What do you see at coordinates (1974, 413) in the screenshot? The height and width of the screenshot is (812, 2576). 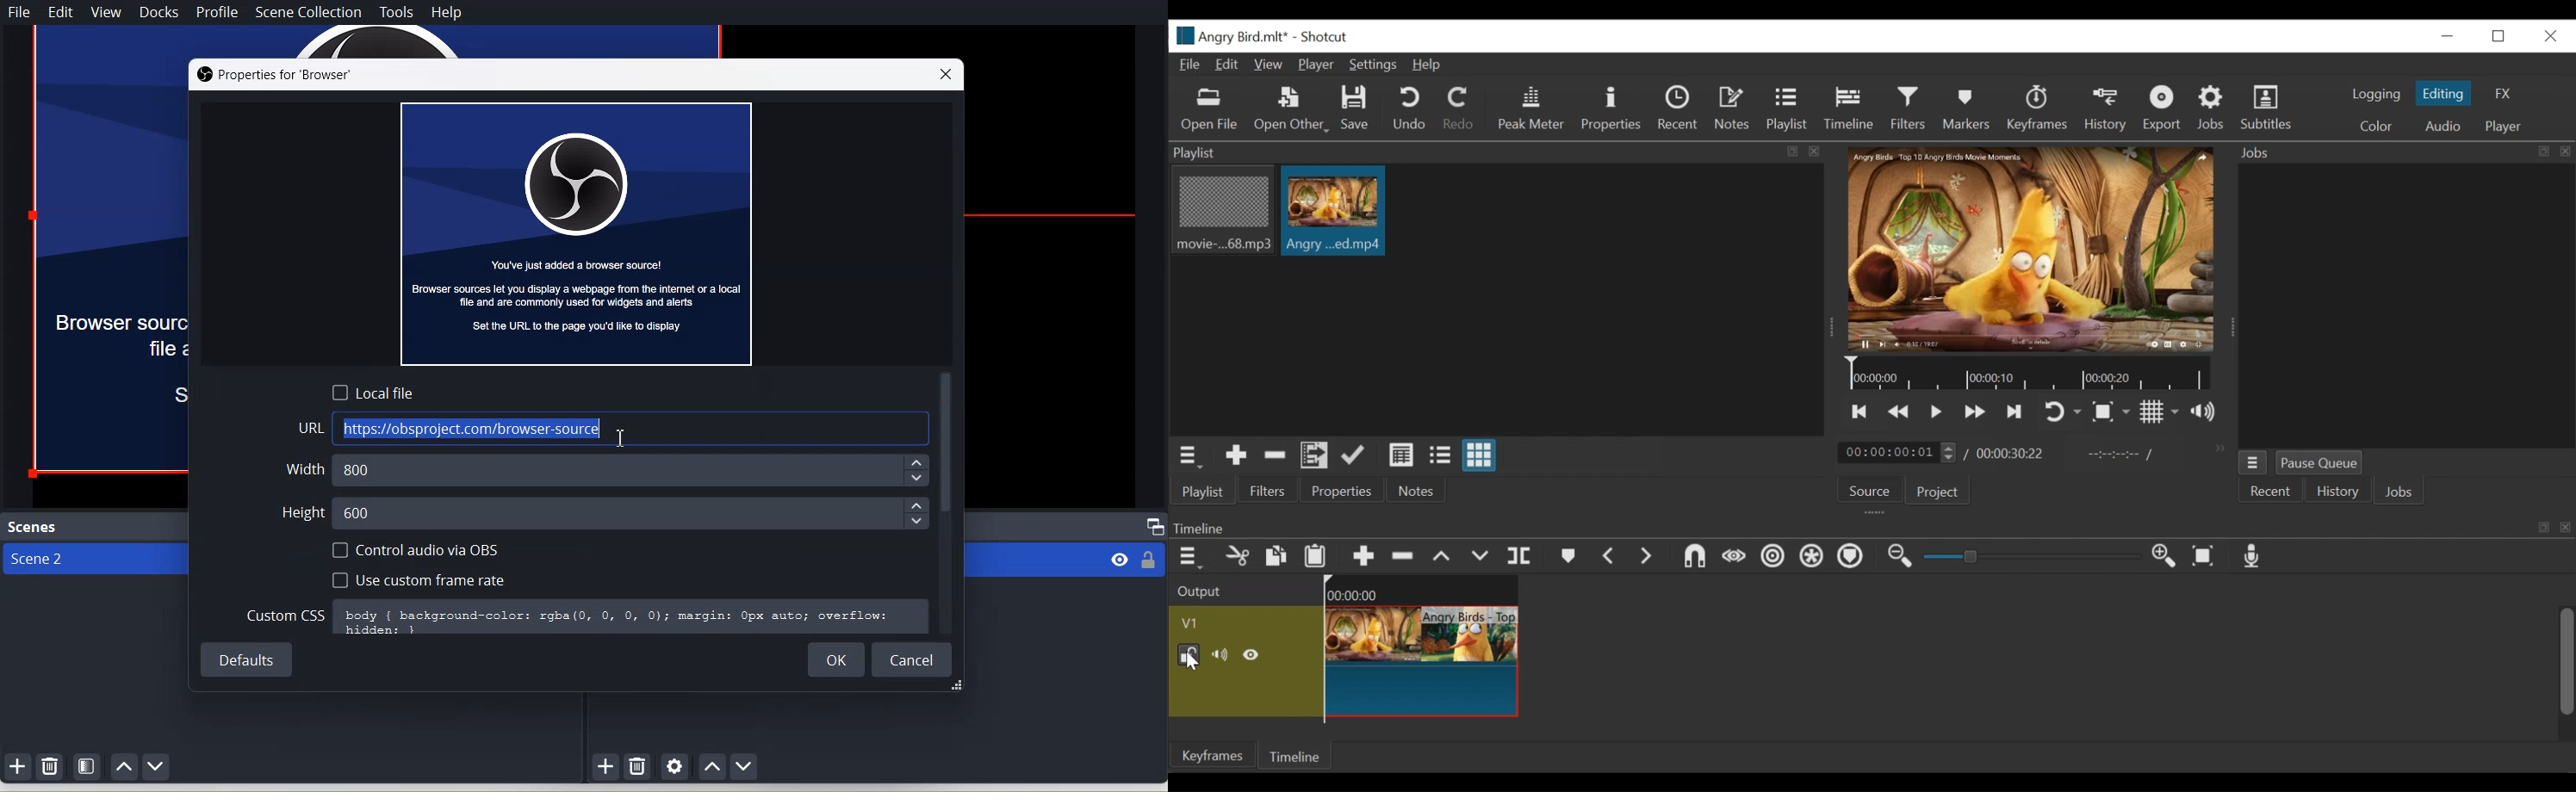 I see `Play quickly forward` at bounding box center [1974, 413].